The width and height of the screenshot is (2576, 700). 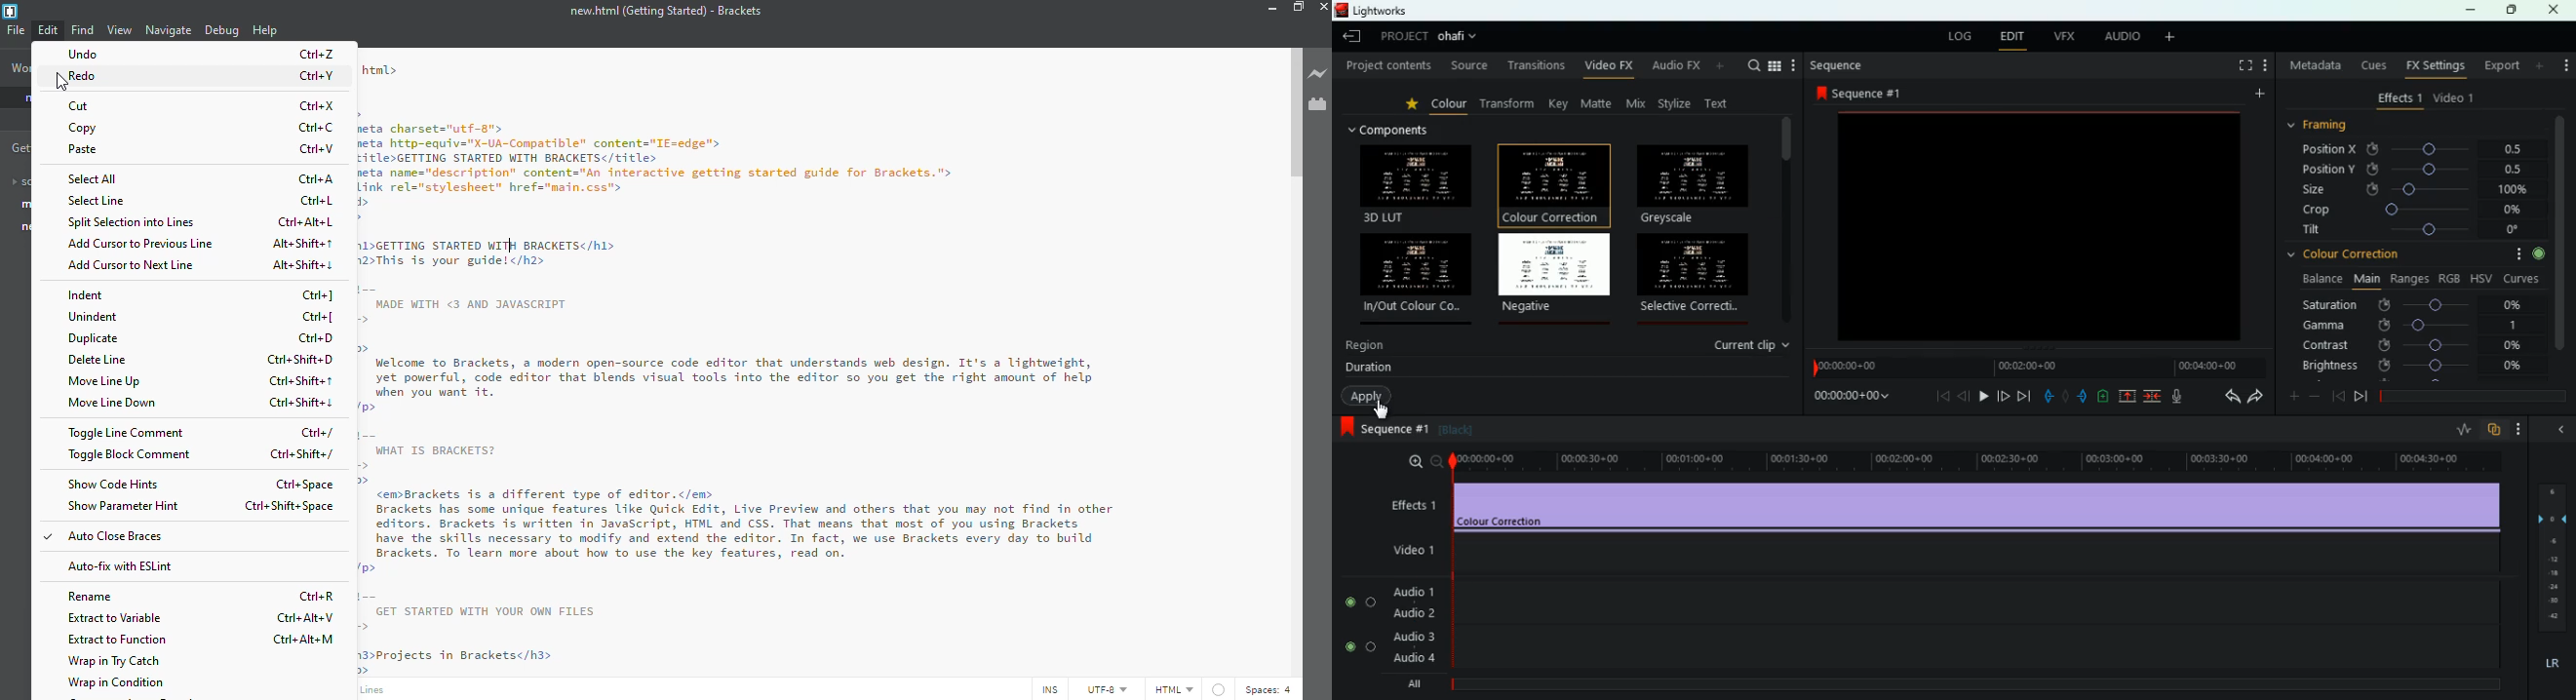 What do you see at coordinates (1367, 397) in the screenshot?
I see `apply` at bounding box center [1367, 397].